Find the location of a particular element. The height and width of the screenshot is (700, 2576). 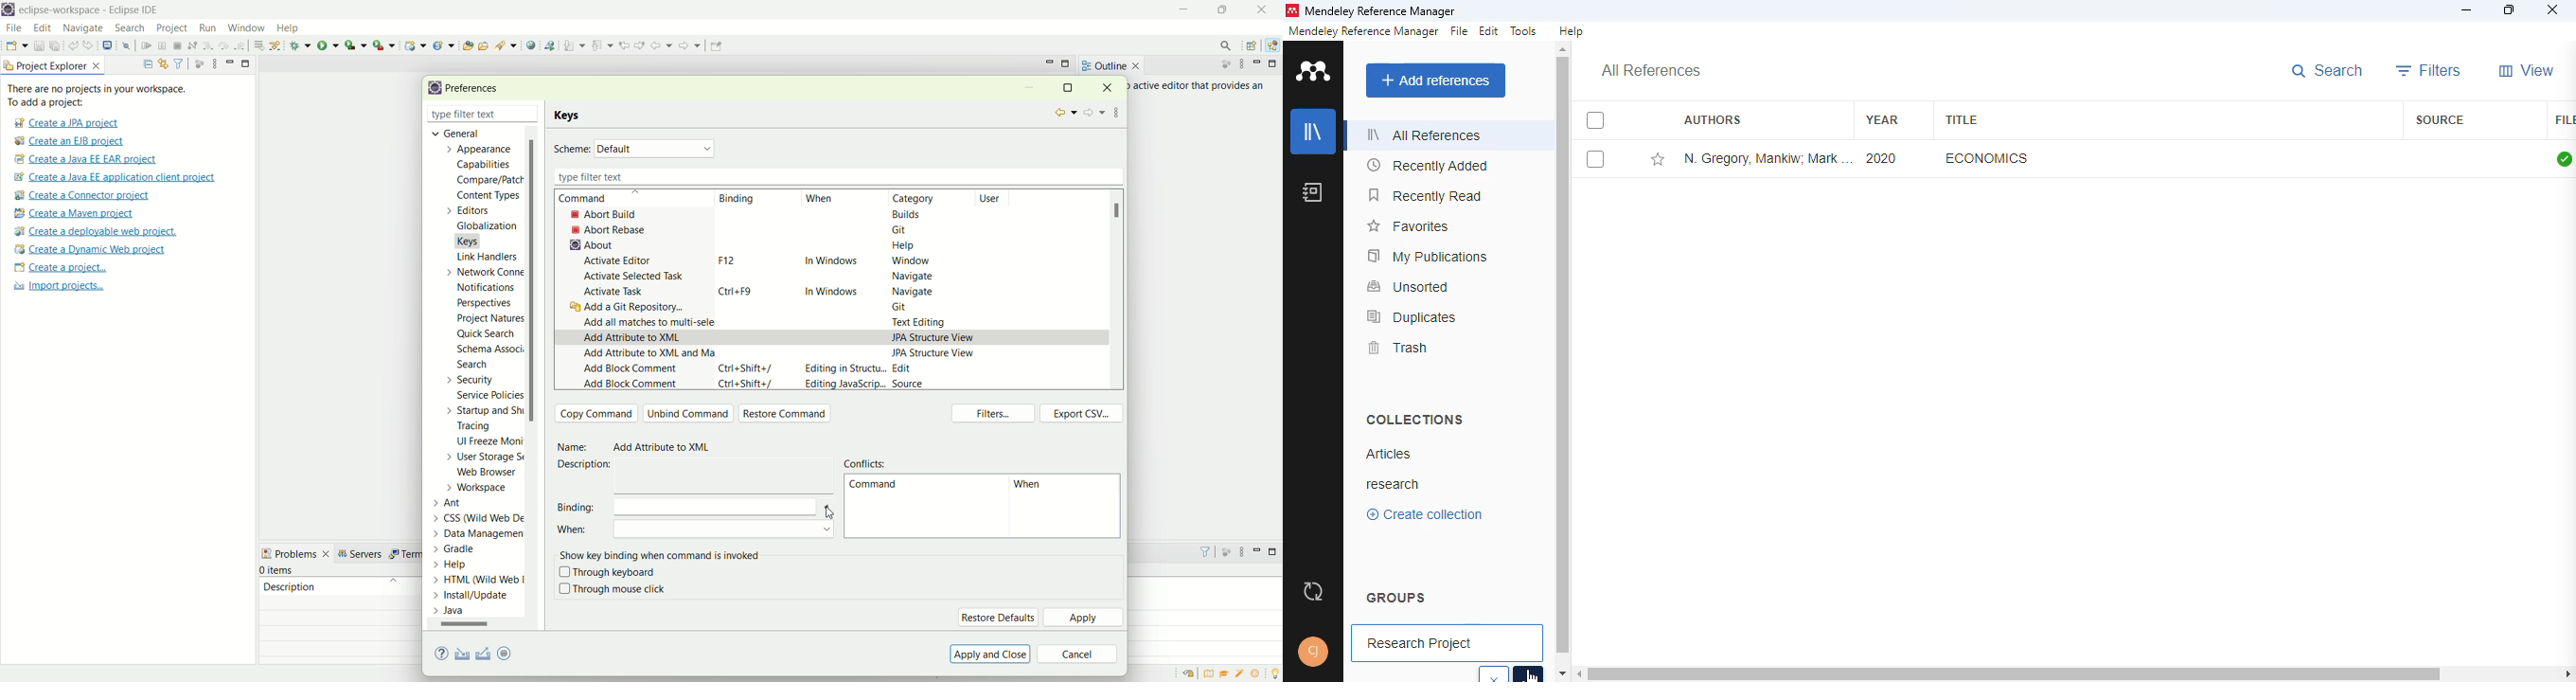

search is located at coordinates (2327, 71).